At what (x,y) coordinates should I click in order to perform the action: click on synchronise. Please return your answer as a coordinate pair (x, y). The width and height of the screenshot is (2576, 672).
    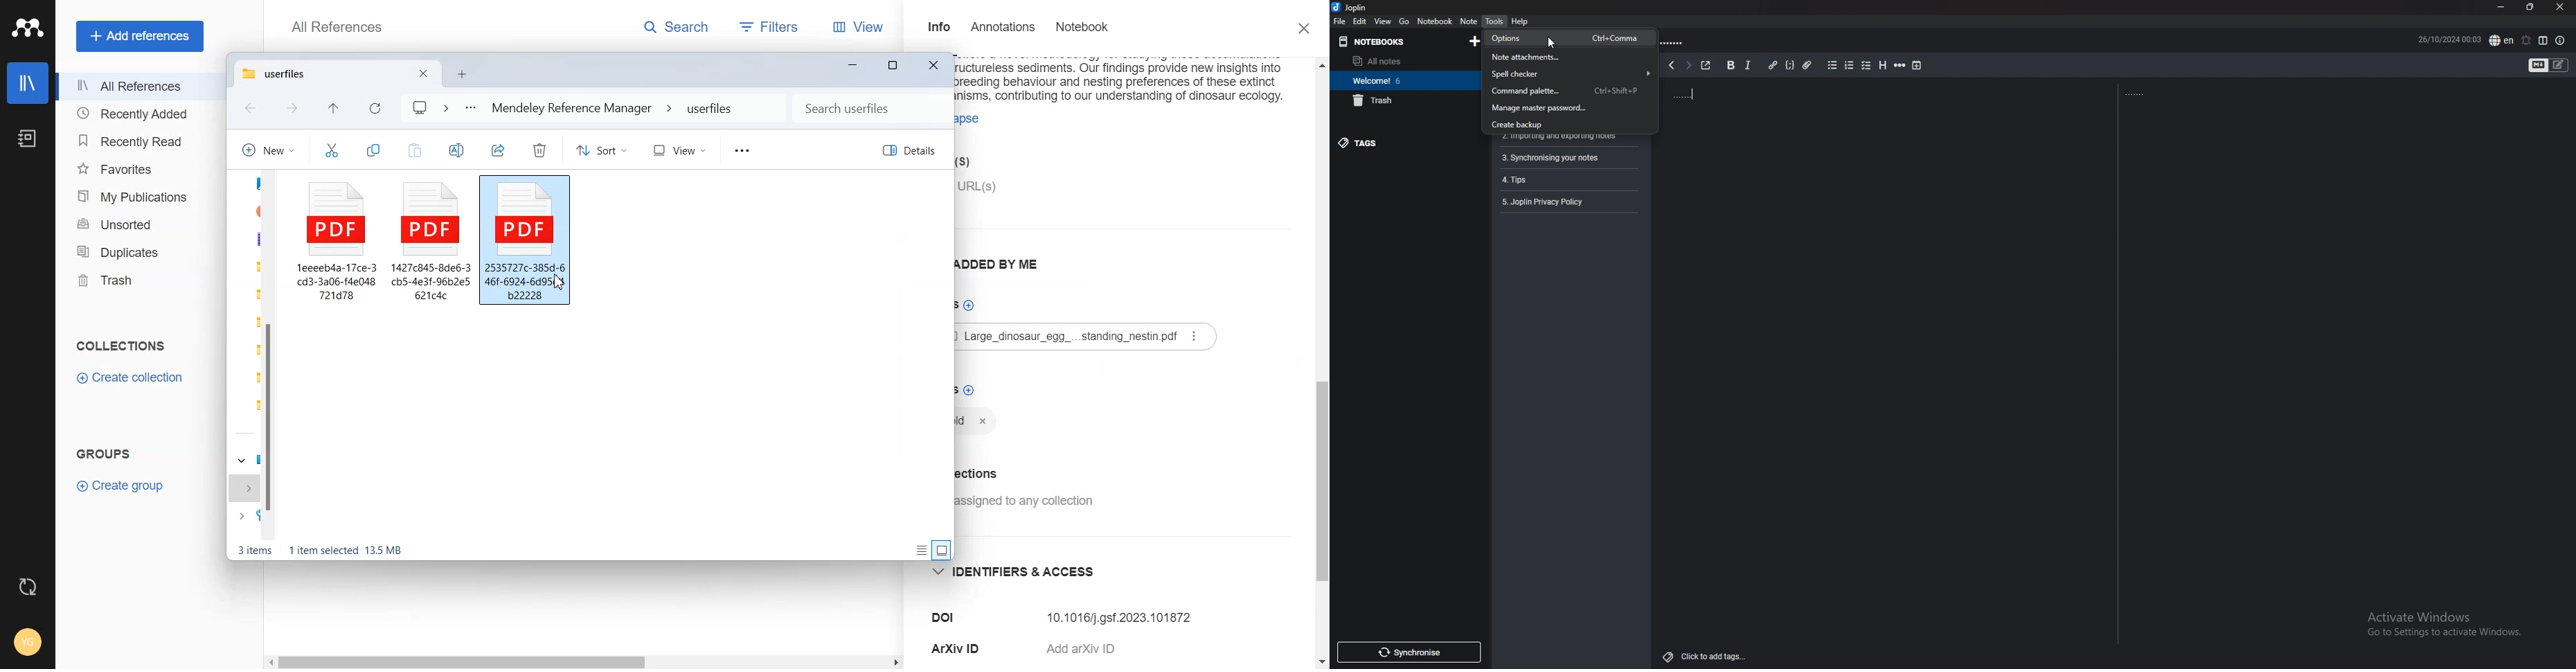
    Looking at the image, I should click on (1409, 653).